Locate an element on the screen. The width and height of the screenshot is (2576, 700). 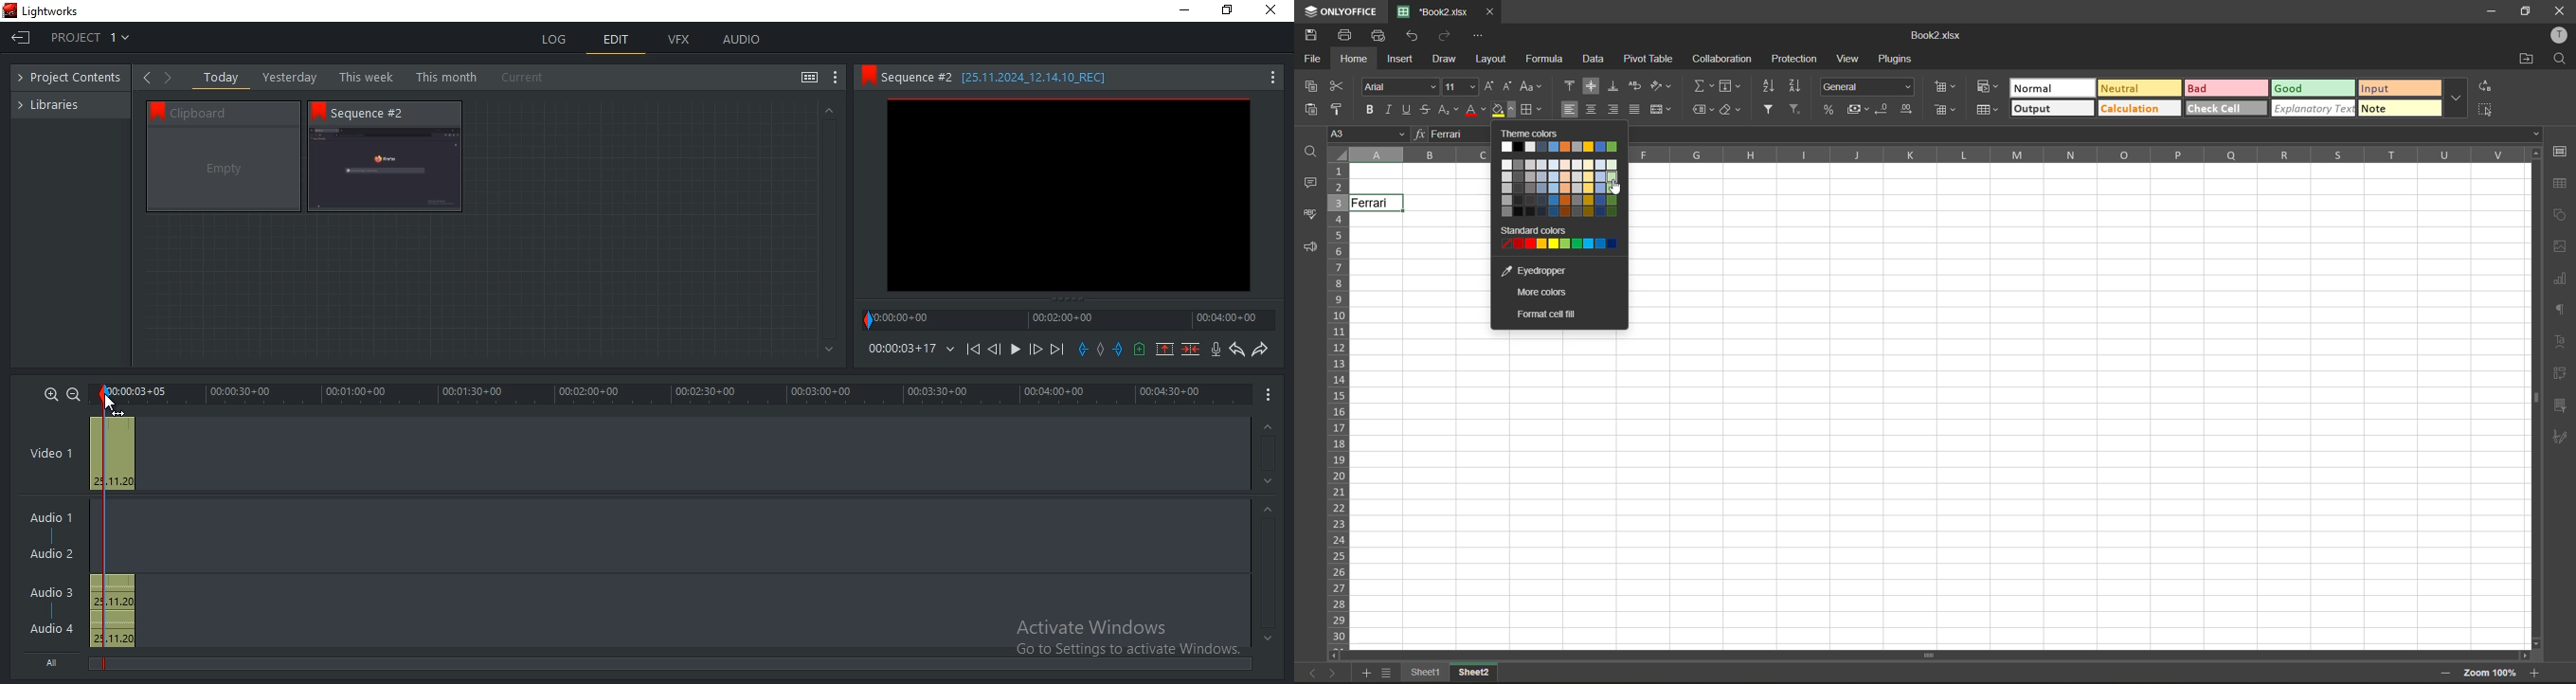
clear filter is located at coordinates (1798, 110).